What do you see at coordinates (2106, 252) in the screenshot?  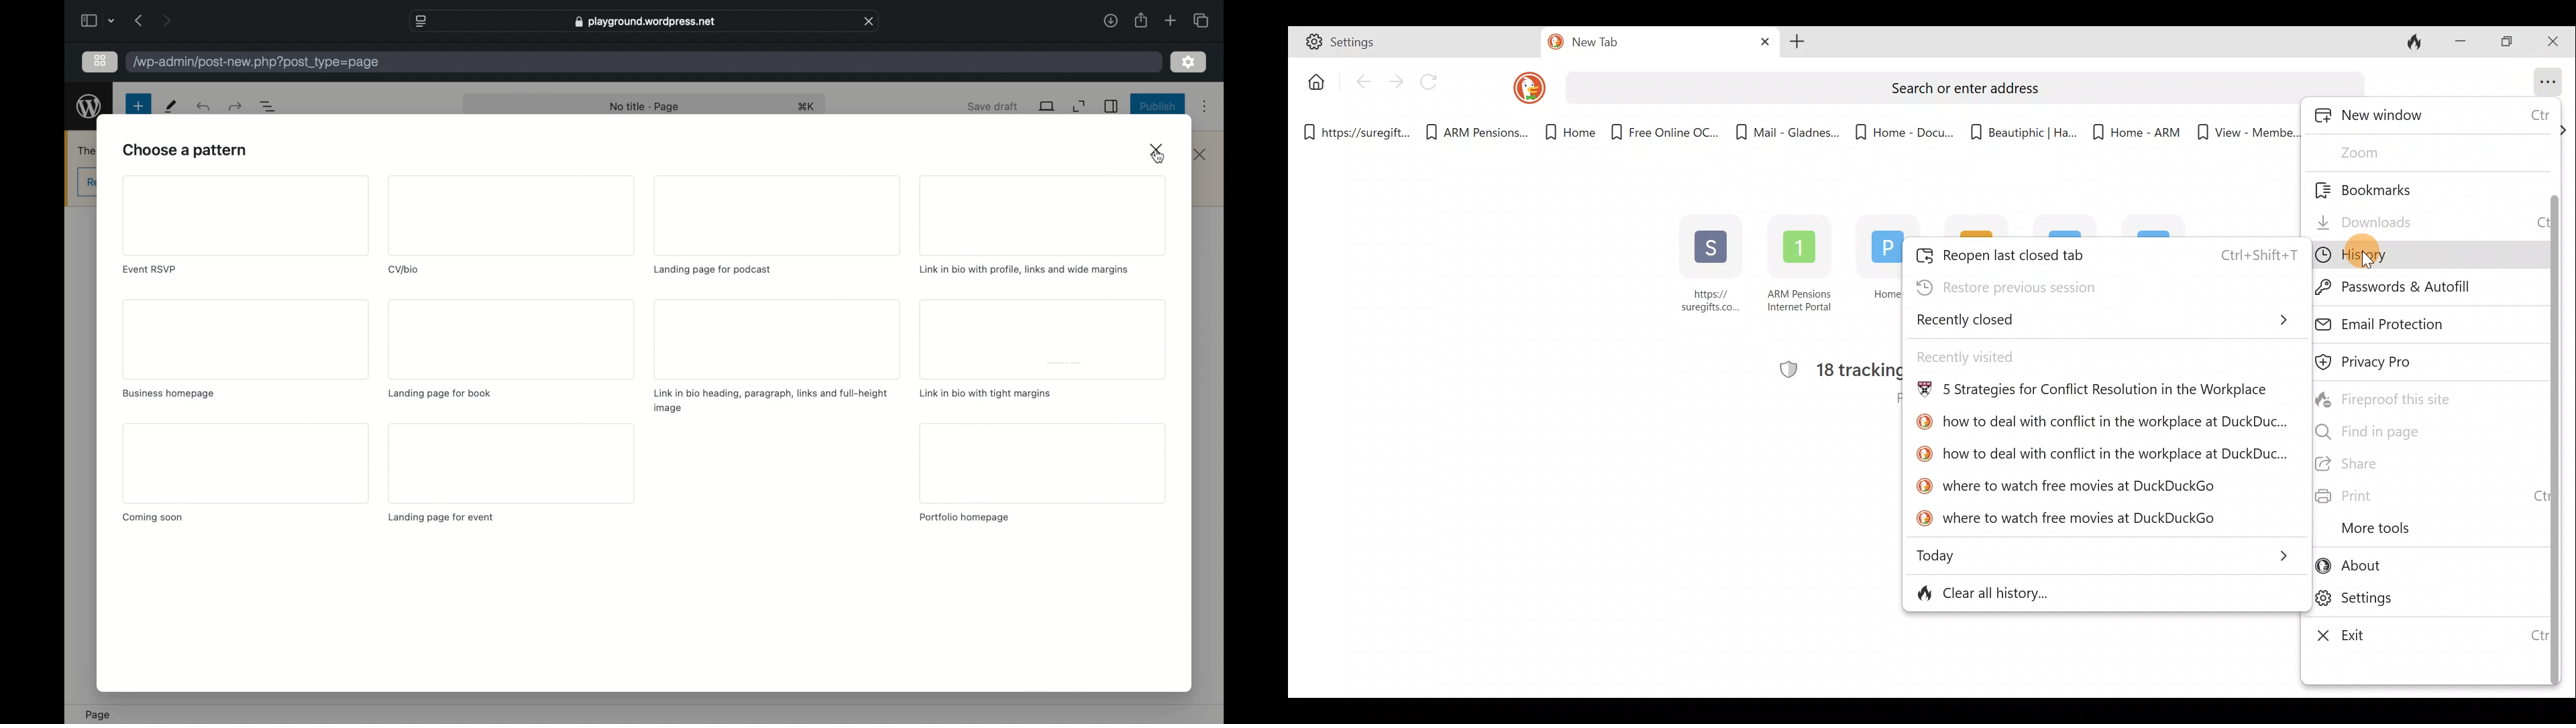 I see `Reopen last closed tab` at bounding box center [2106, 252].